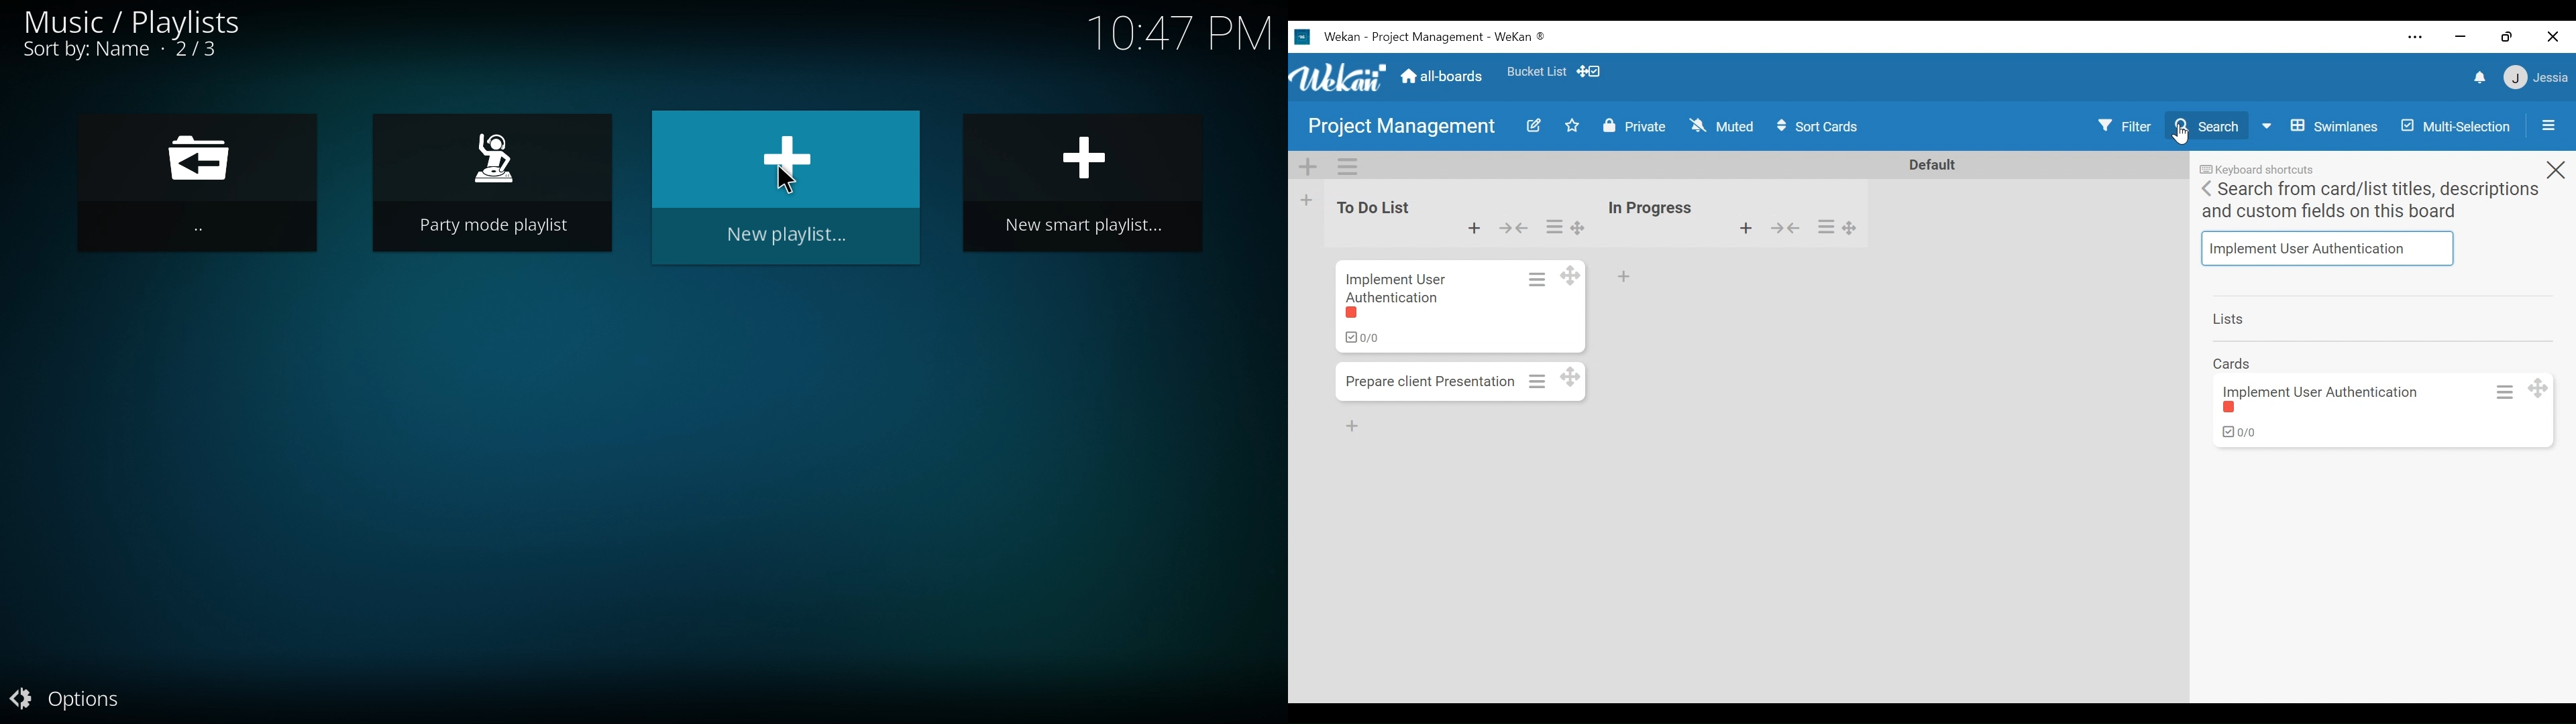  What do you see at coordinates (2123, 125) in the screenshot?
I see `Filter` at bounding box center [2123, 125].